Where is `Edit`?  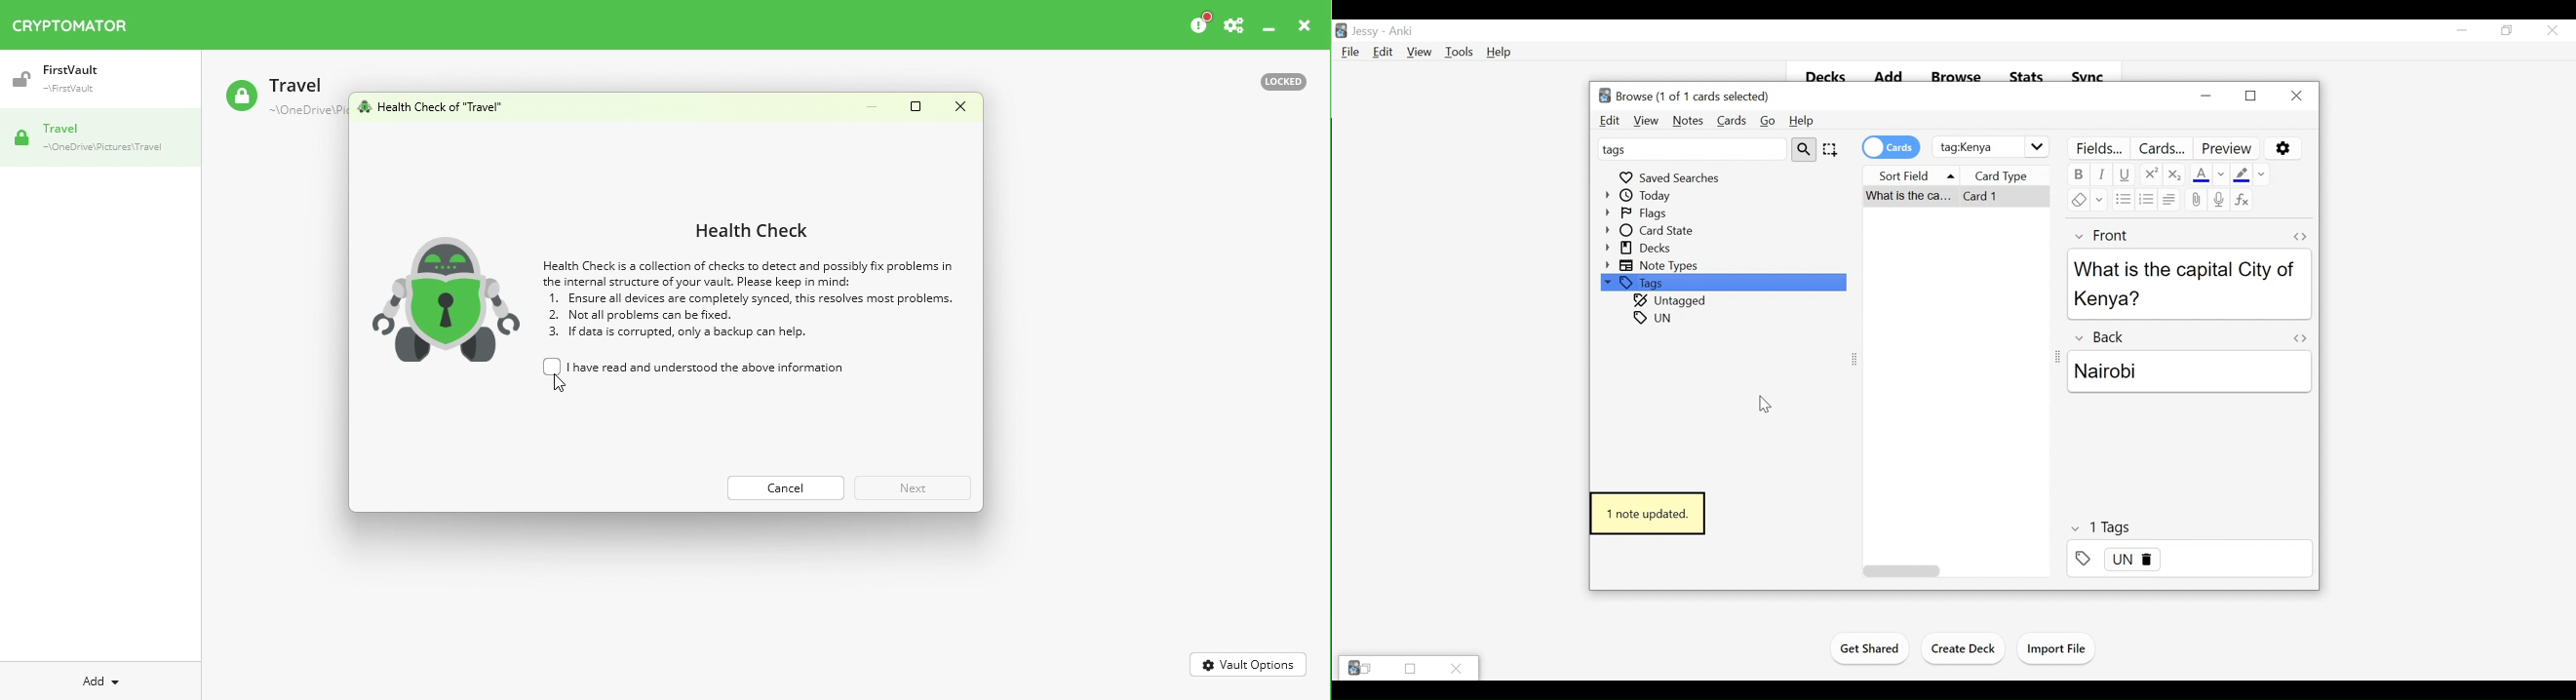
Edit is located at coordinates (1611, 121).